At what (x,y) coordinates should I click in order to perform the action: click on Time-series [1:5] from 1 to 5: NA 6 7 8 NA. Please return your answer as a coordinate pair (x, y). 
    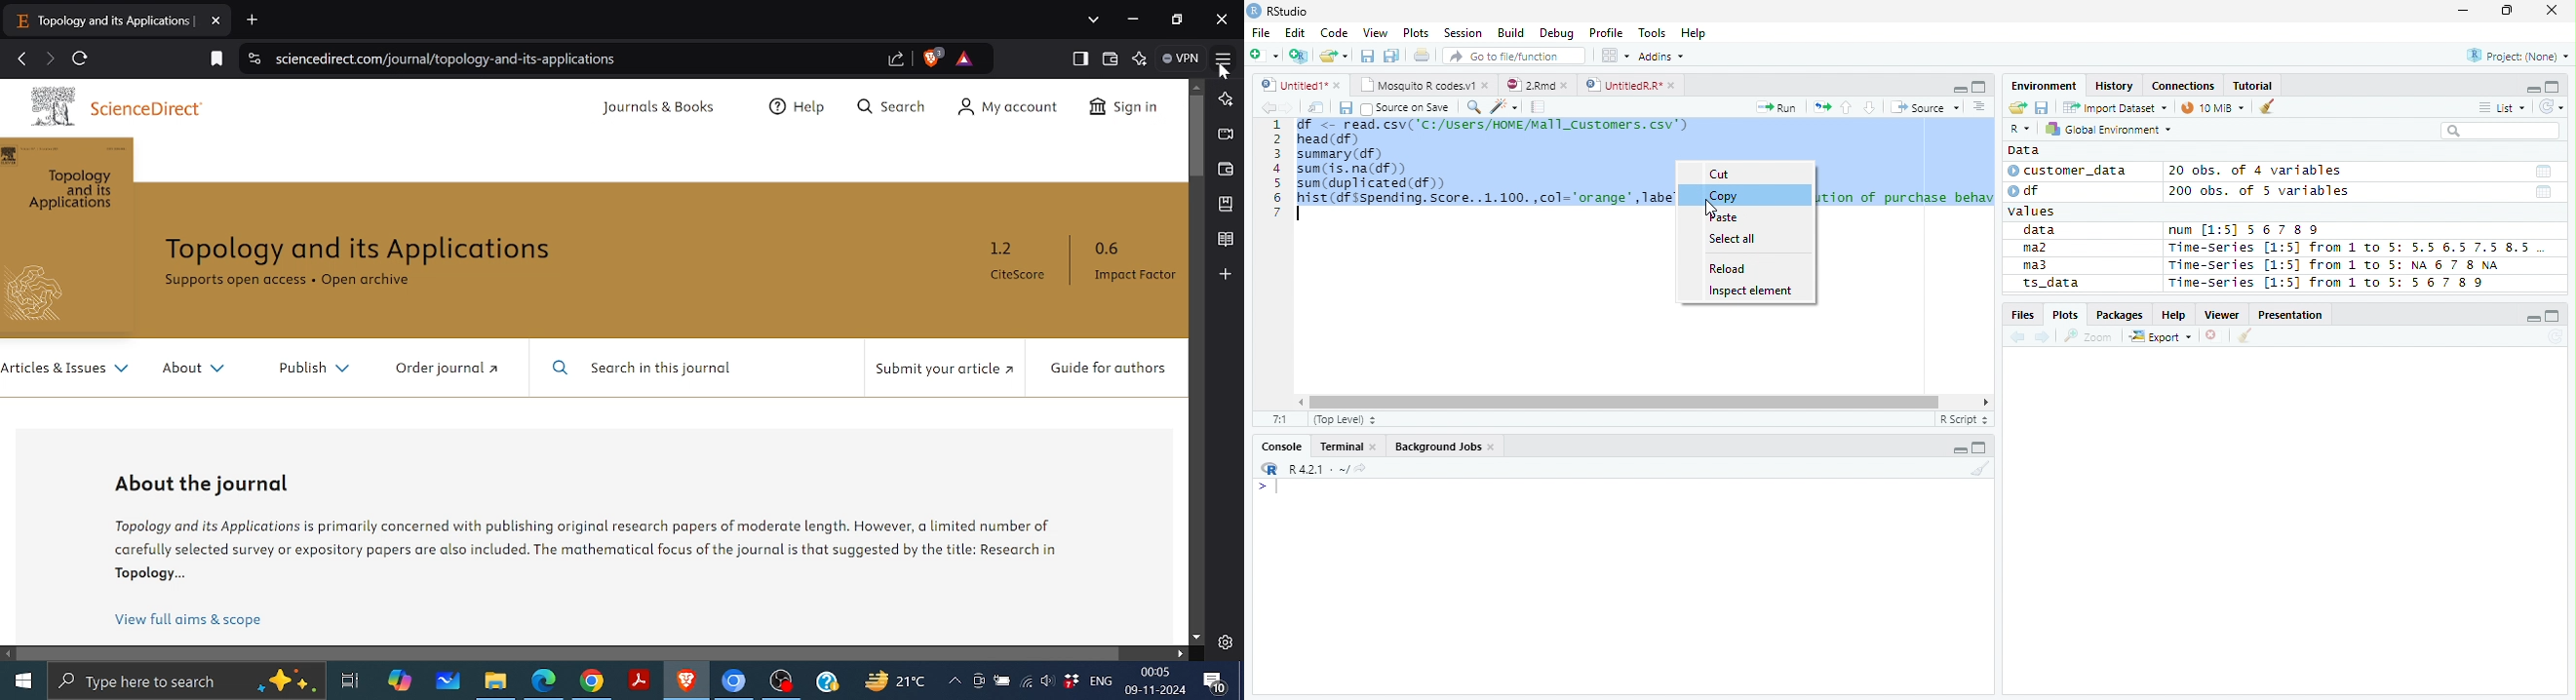
    Looking at the image, I should click on (2342, 266).